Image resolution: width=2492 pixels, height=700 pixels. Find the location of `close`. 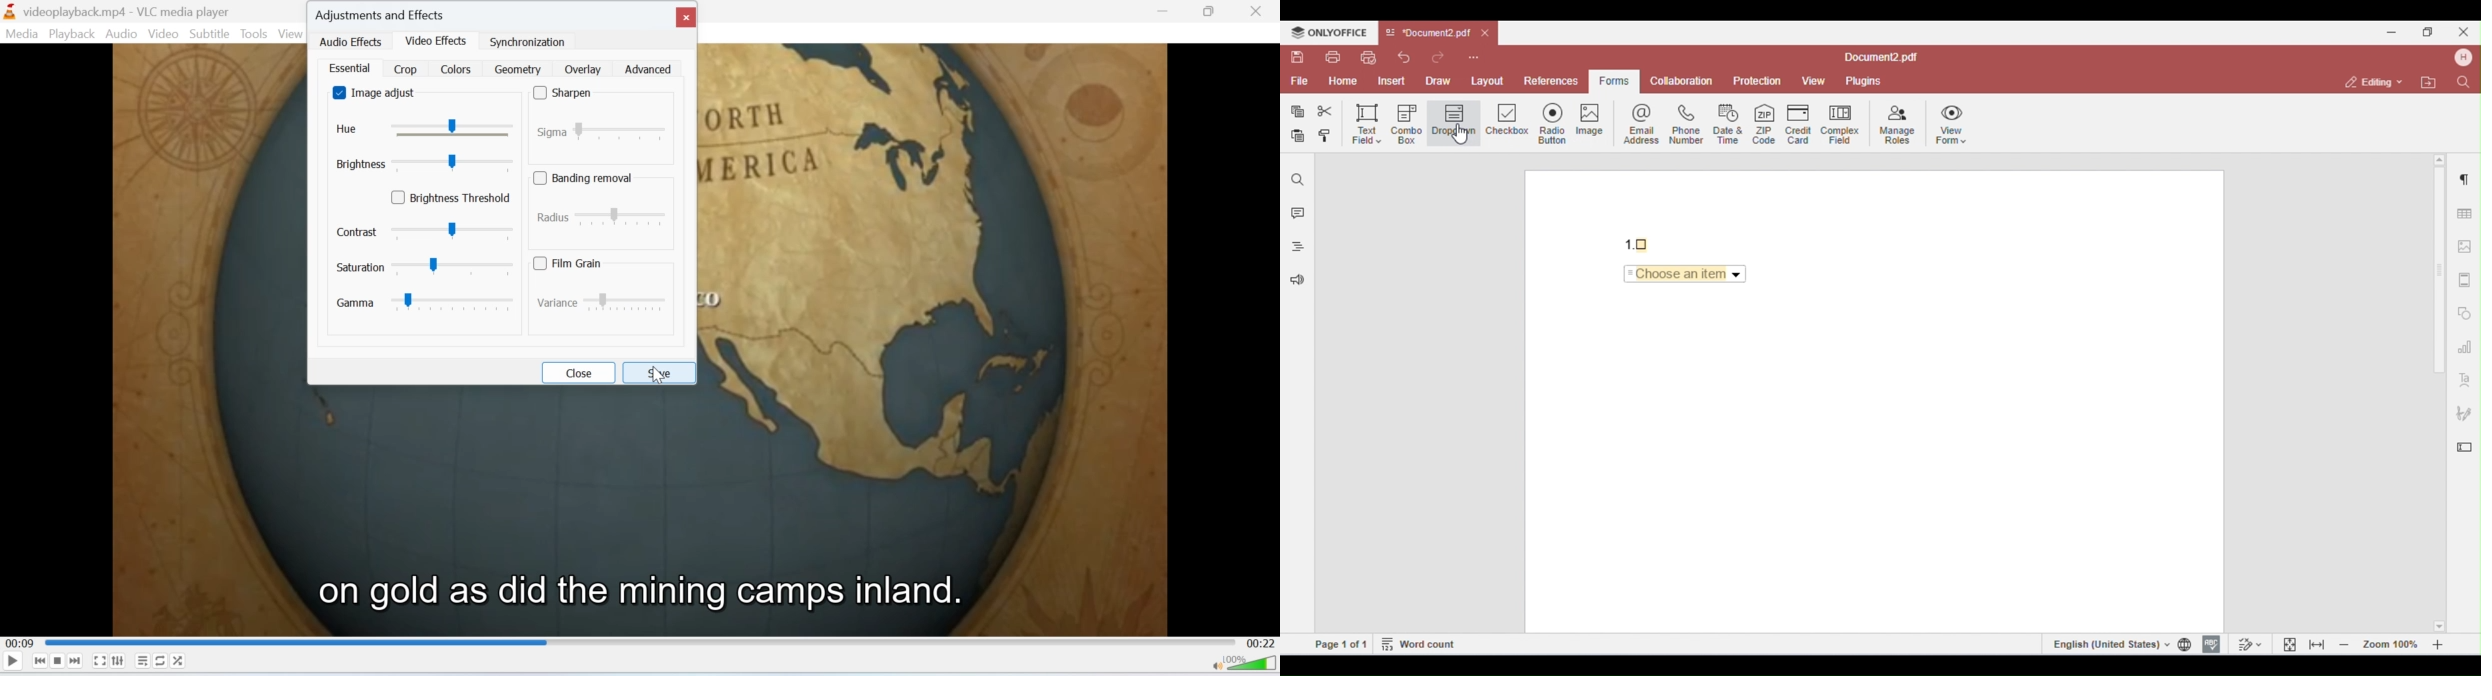

close is located at coordinates (578, 371).